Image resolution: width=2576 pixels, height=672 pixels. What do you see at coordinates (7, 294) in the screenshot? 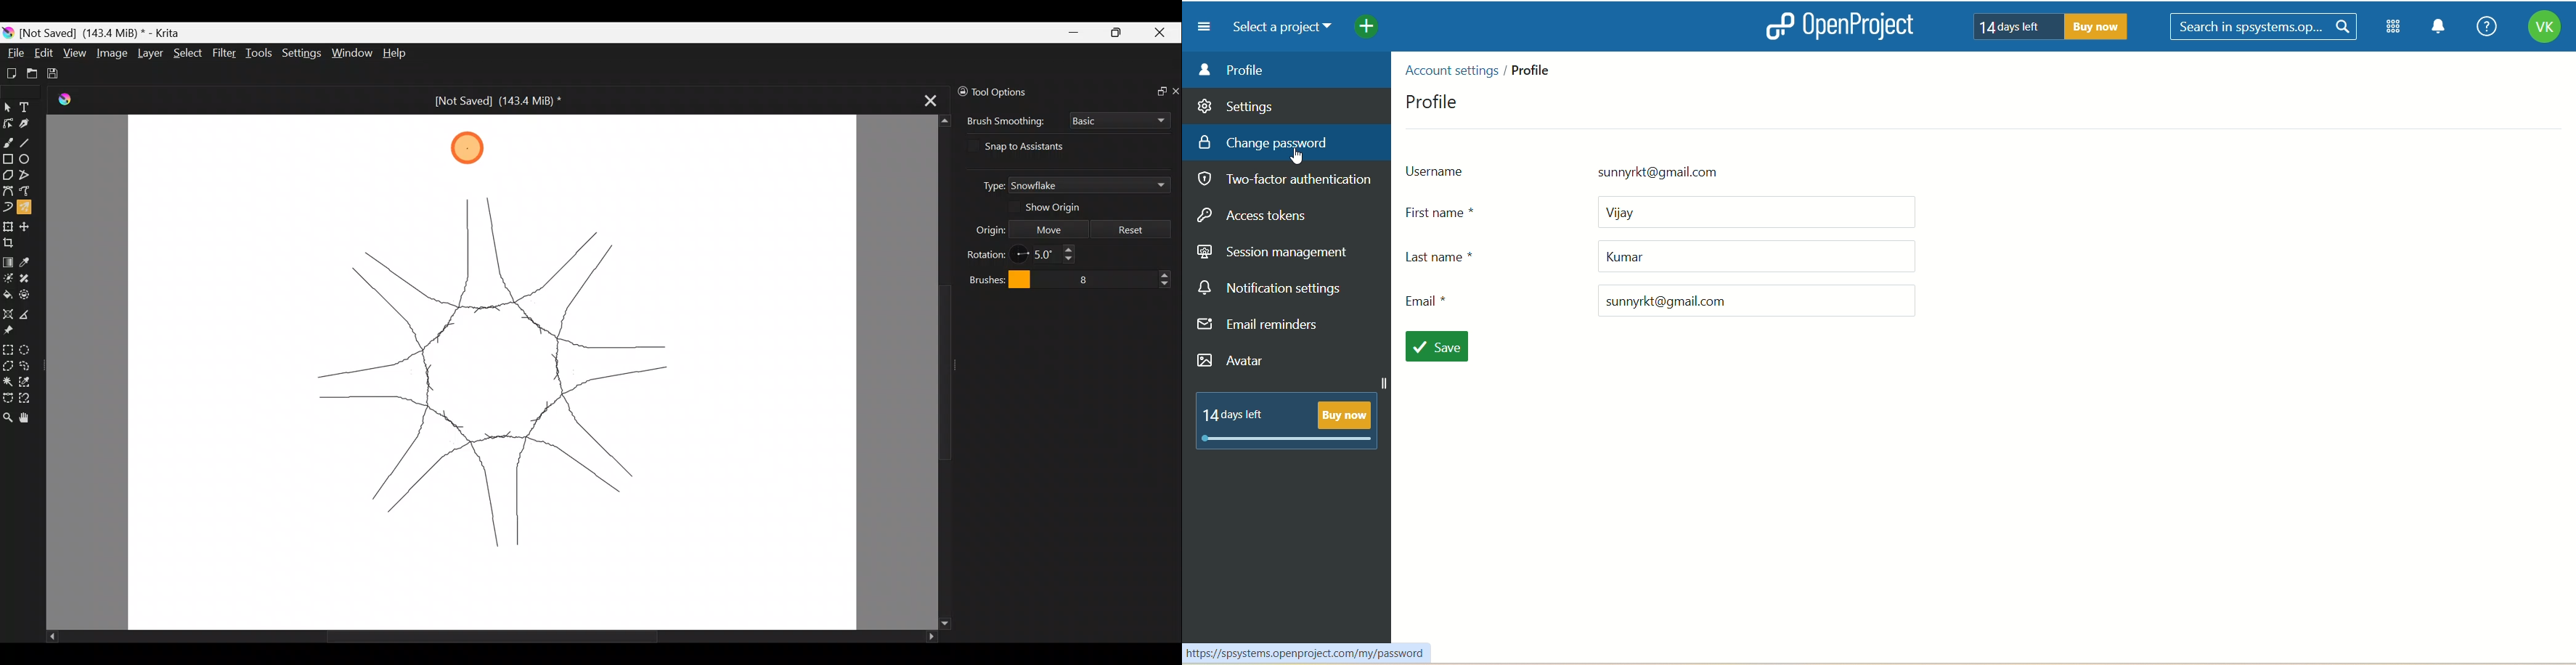
I see `Fill a contiguous area of color with color` at bounding box center [7, 294].